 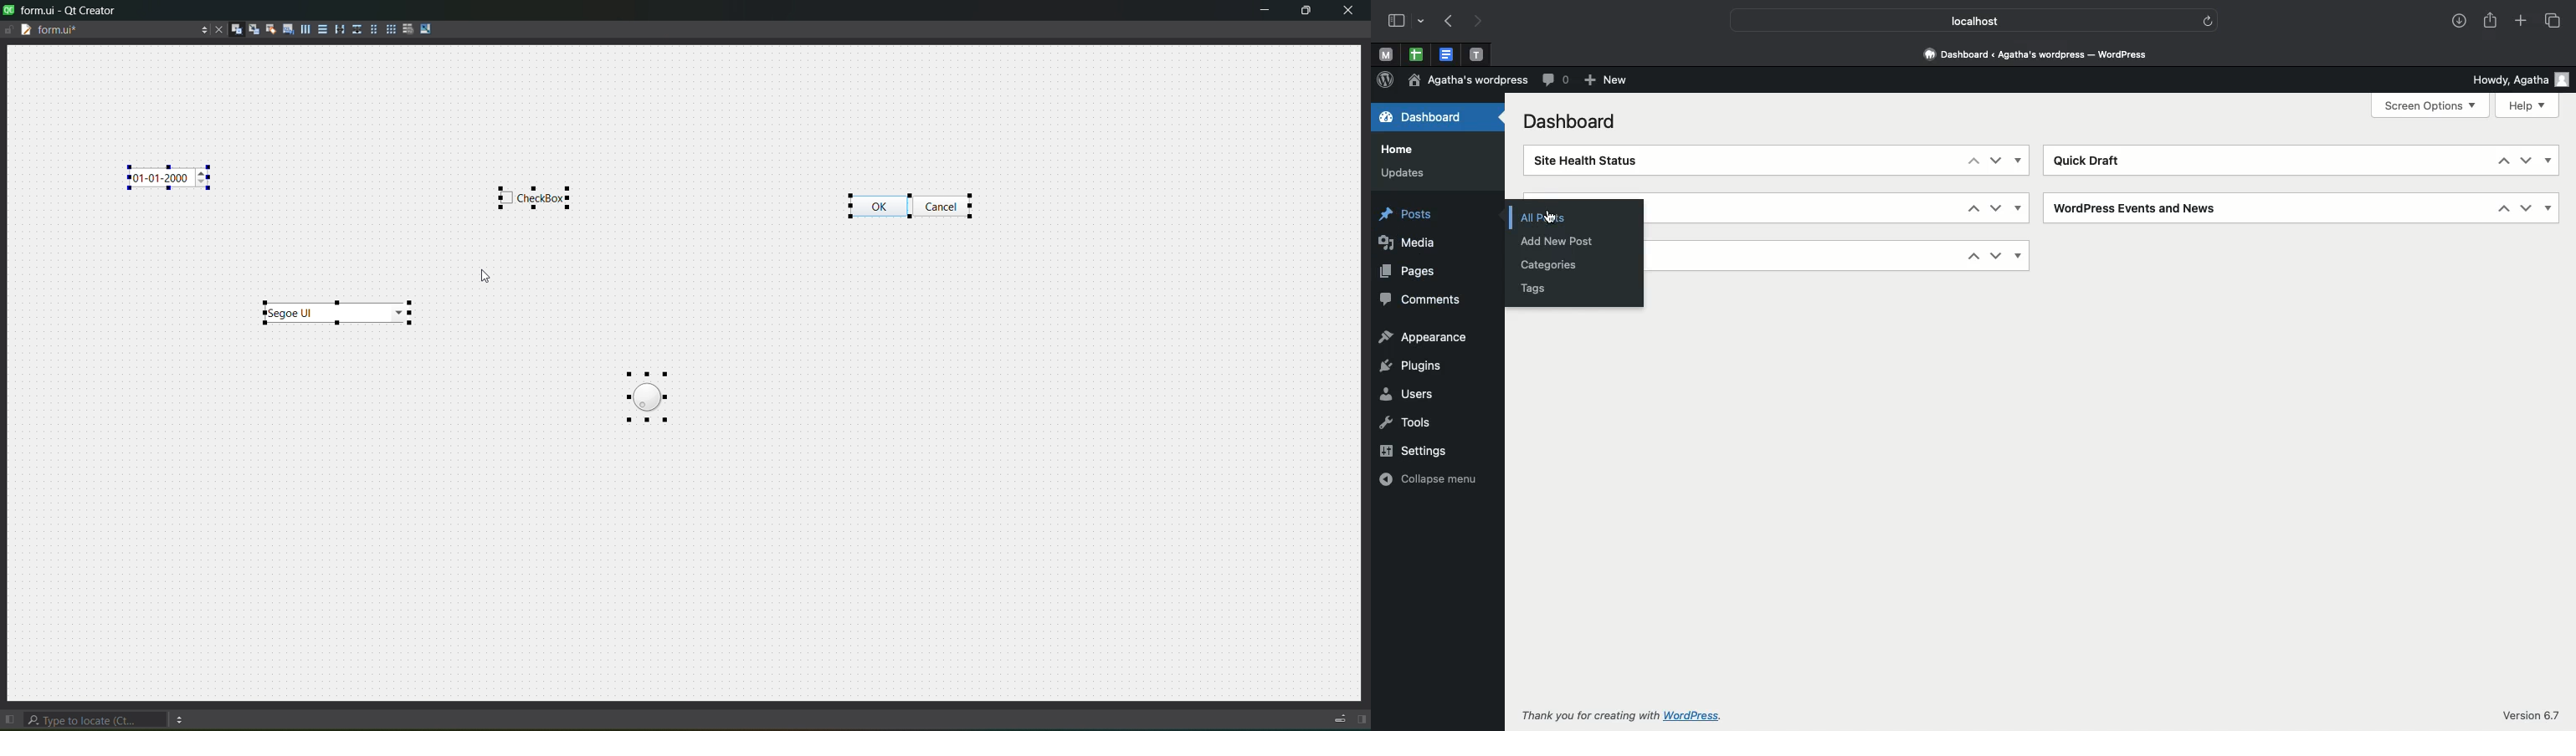 What do you see at coordinates (1624, 715) in the screenshot?
I see `Thank you for creating with wordpress` at bounding box center [1624, 715].